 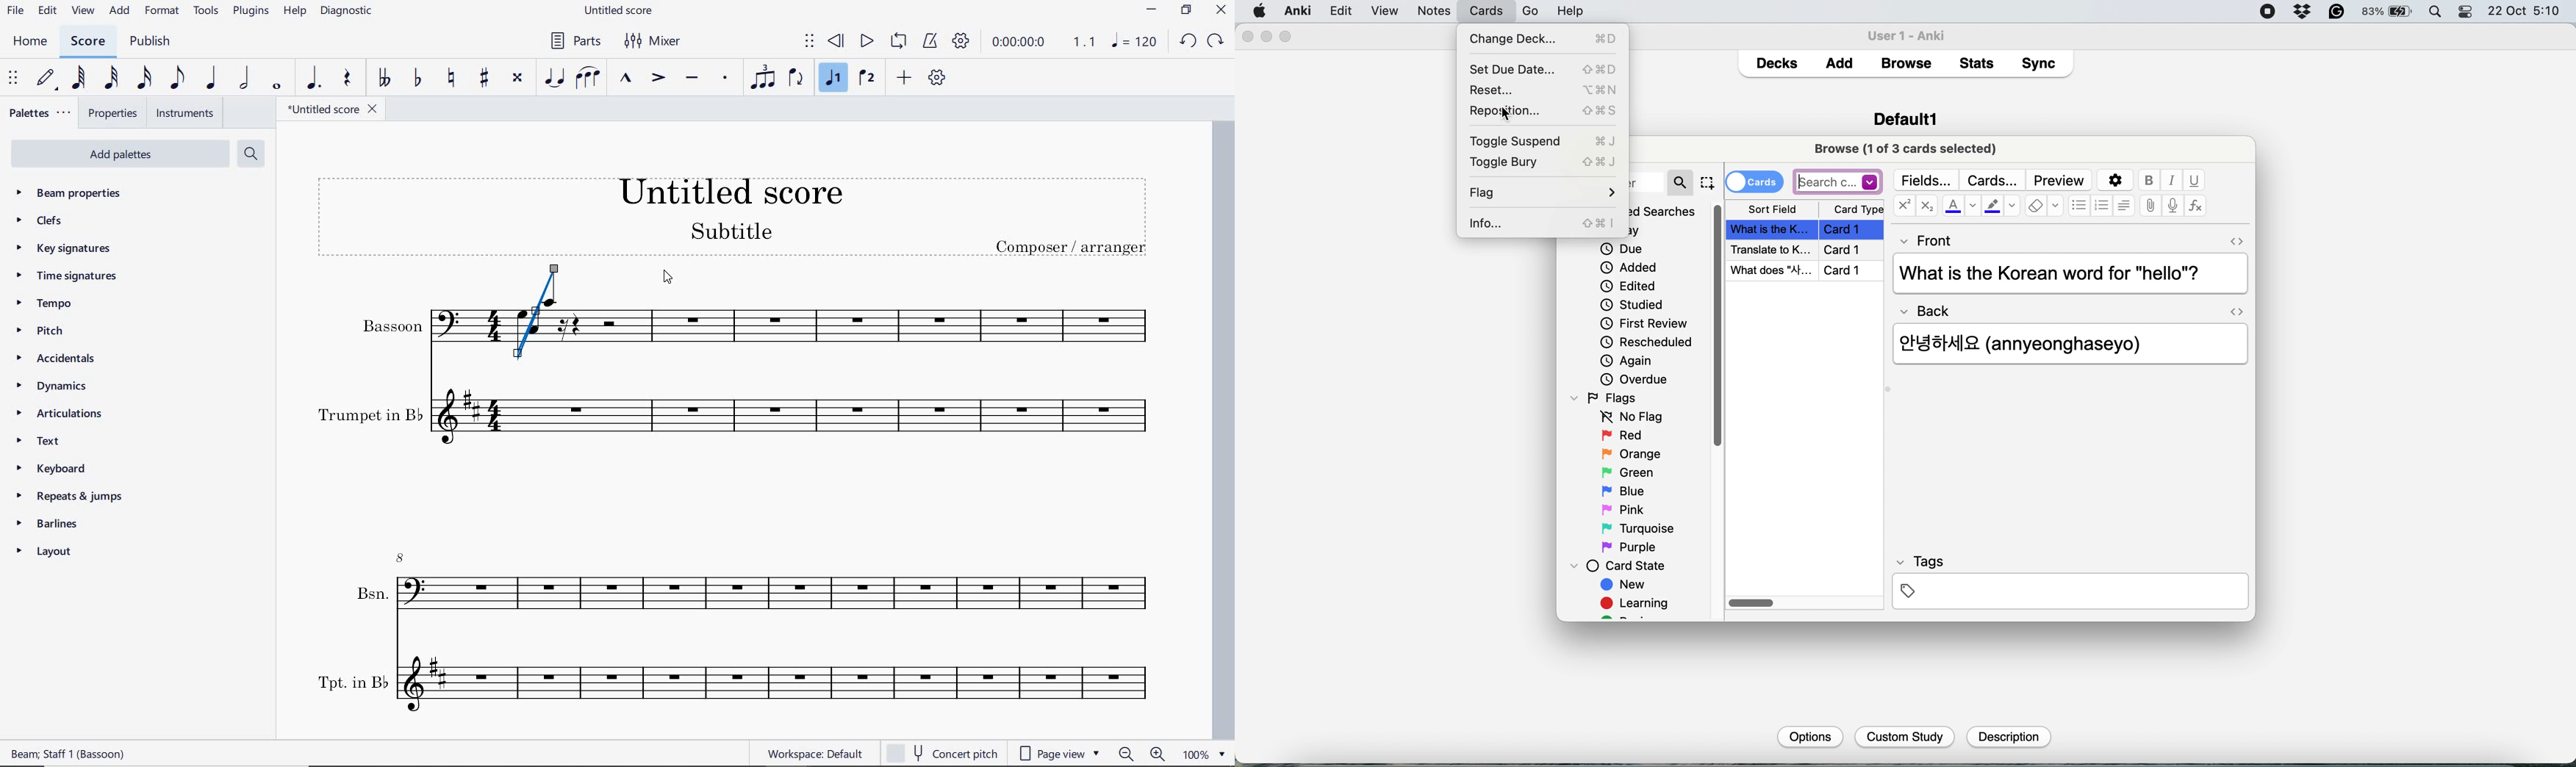 What do you see at coordinates (1630, 267) in the screenshot?
I see `added` at bounding box center [1630, 267].